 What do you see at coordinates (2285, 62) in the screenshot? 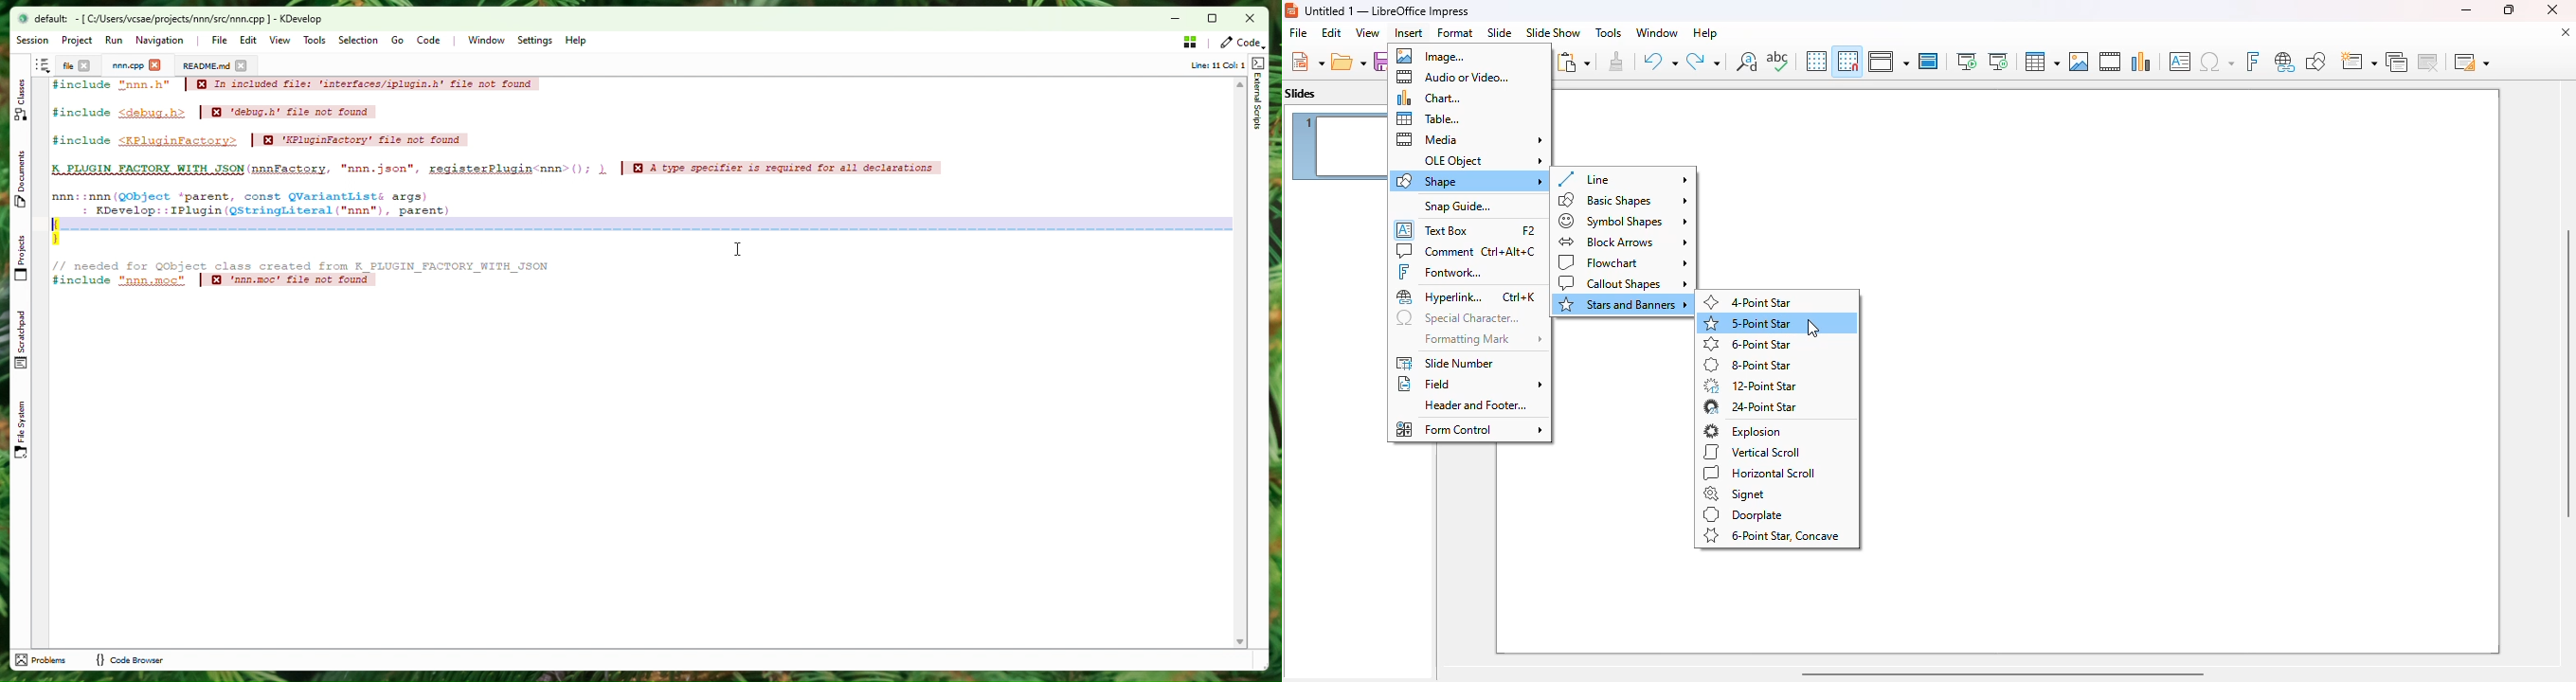
I see `insert hyperlink` at bounding box center [2285, 62].